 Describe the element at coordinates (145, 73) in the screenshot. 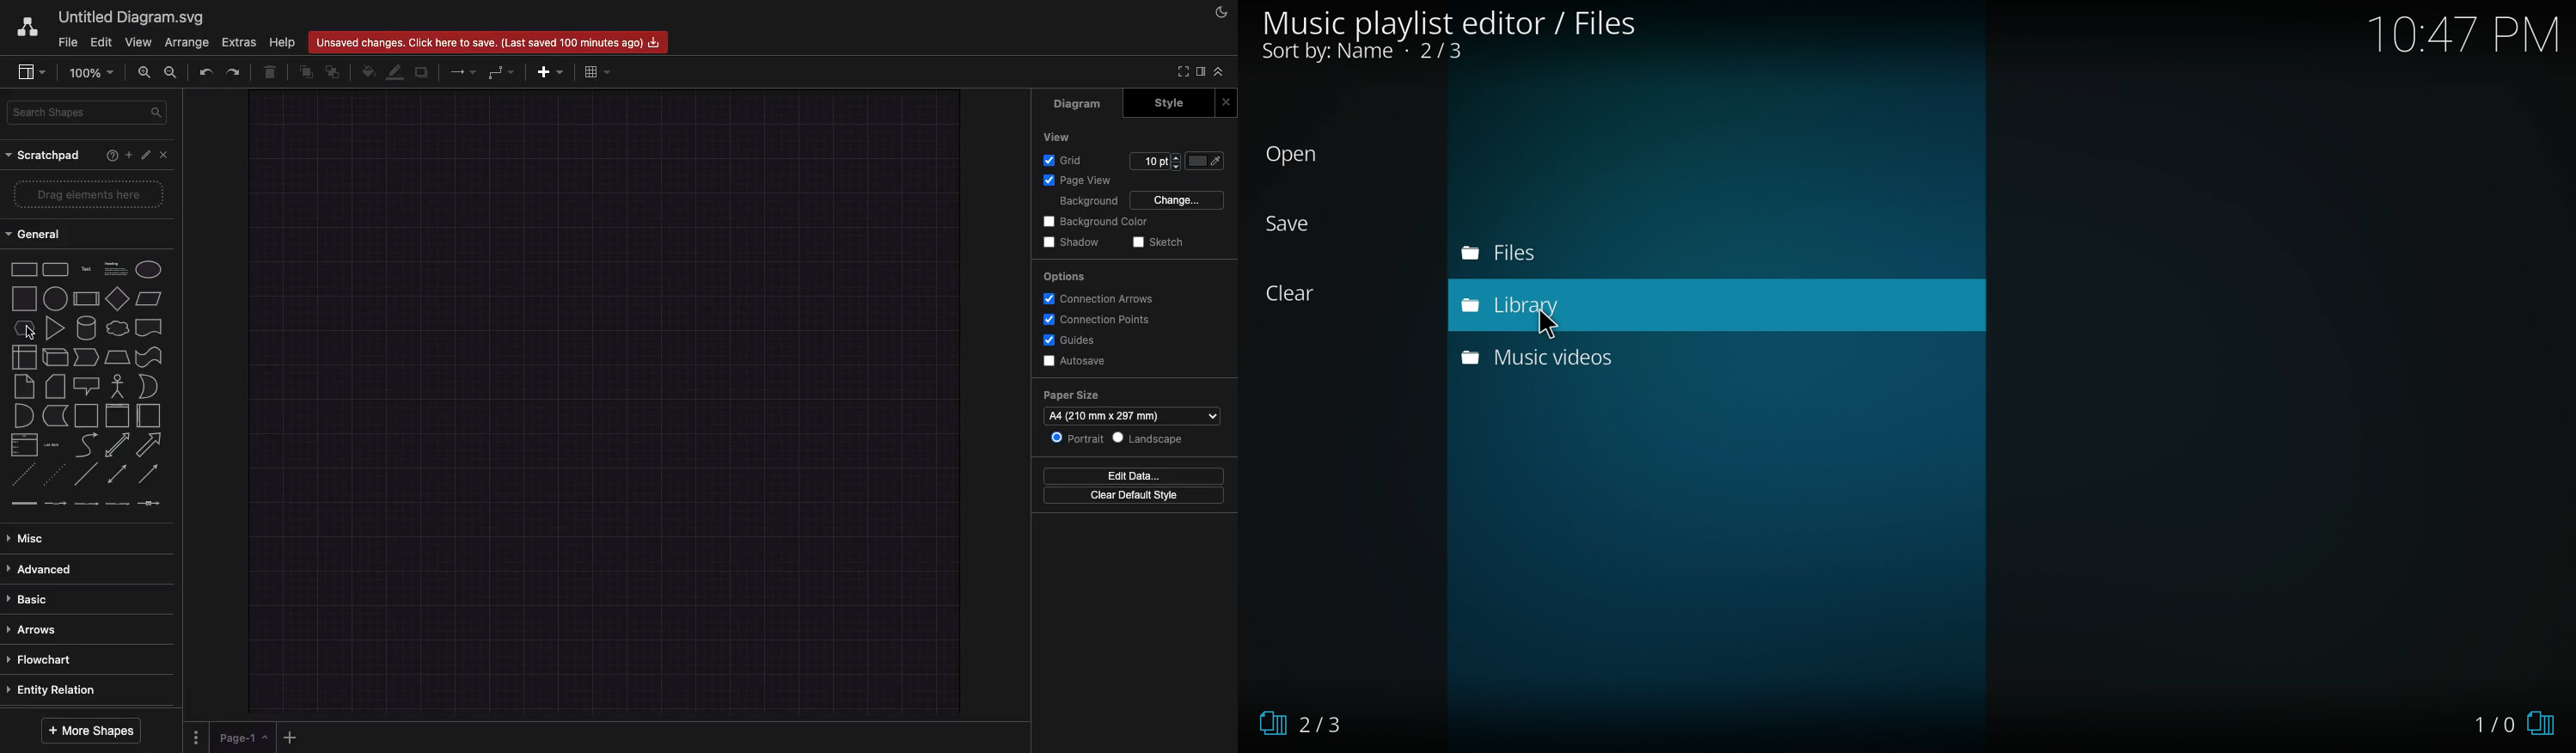

I see `Zoom in` at that location.